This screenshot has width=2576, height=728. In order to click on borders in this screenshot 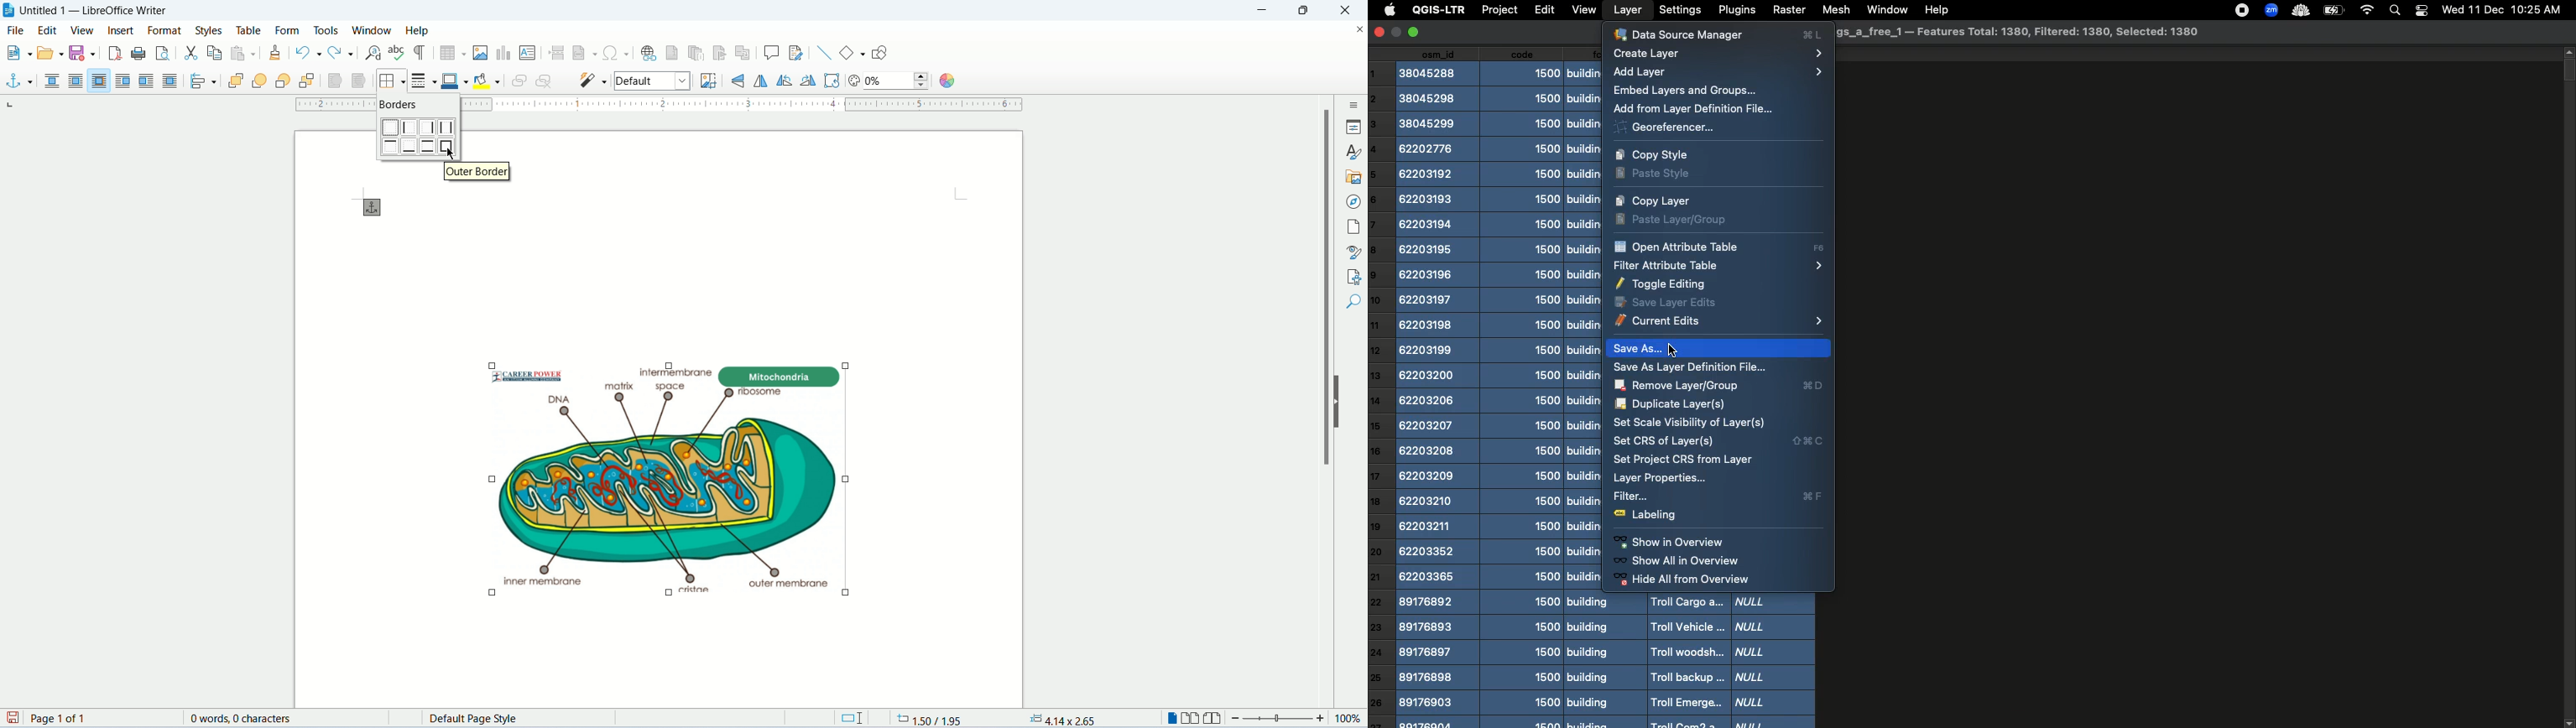, I will do `click(398, 103)`.